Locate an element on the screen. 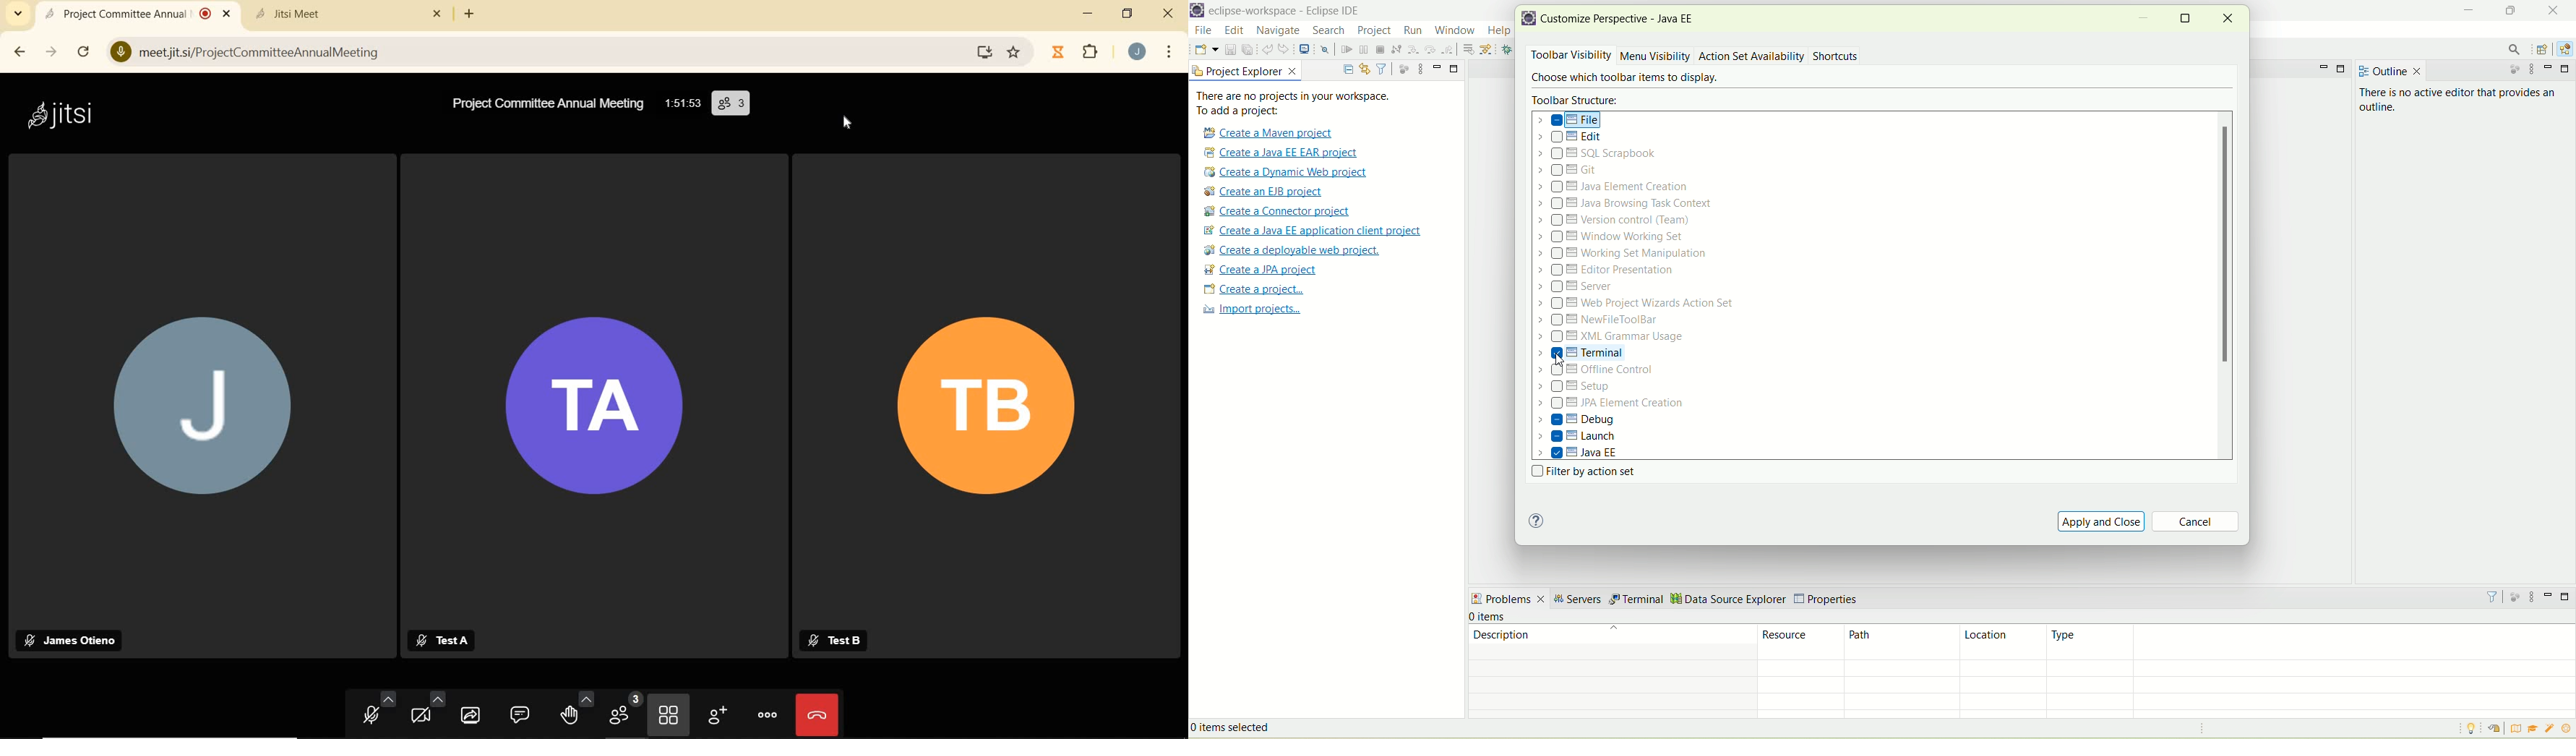  description is located at coordinates (1610, 641).